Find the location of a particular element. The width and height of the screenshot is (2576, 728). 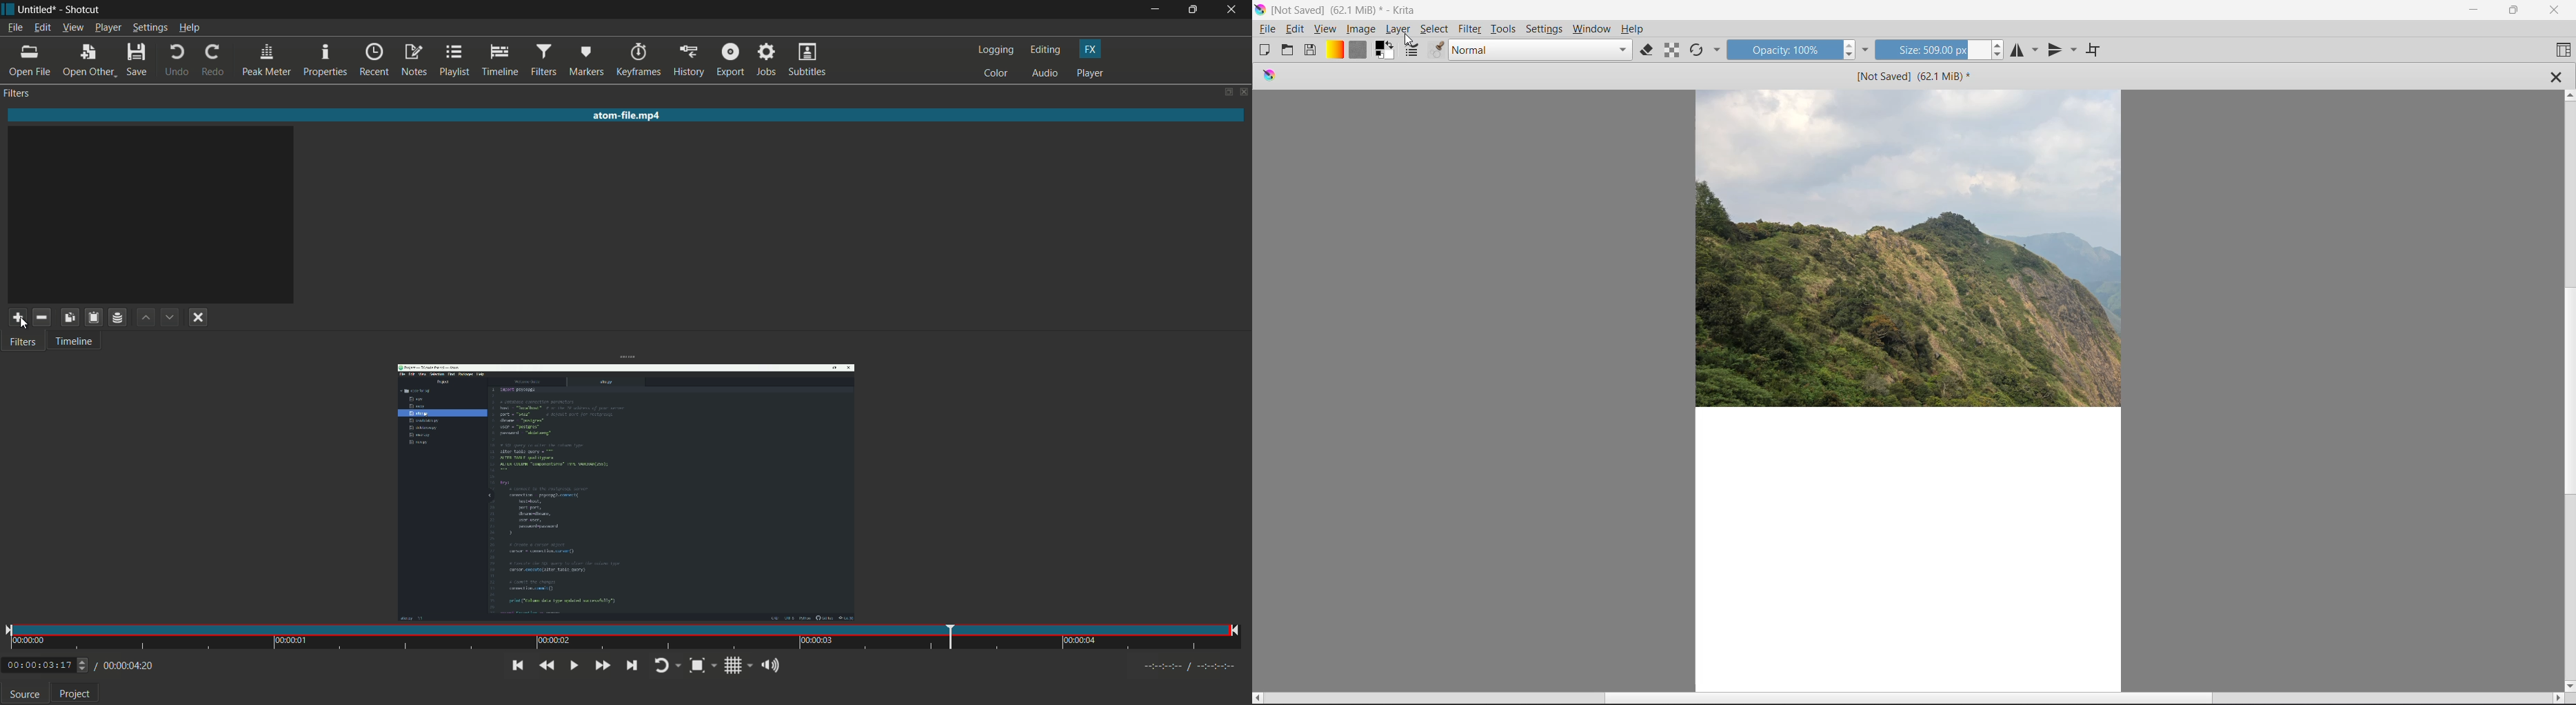

export is located at coordinates (731, 61).